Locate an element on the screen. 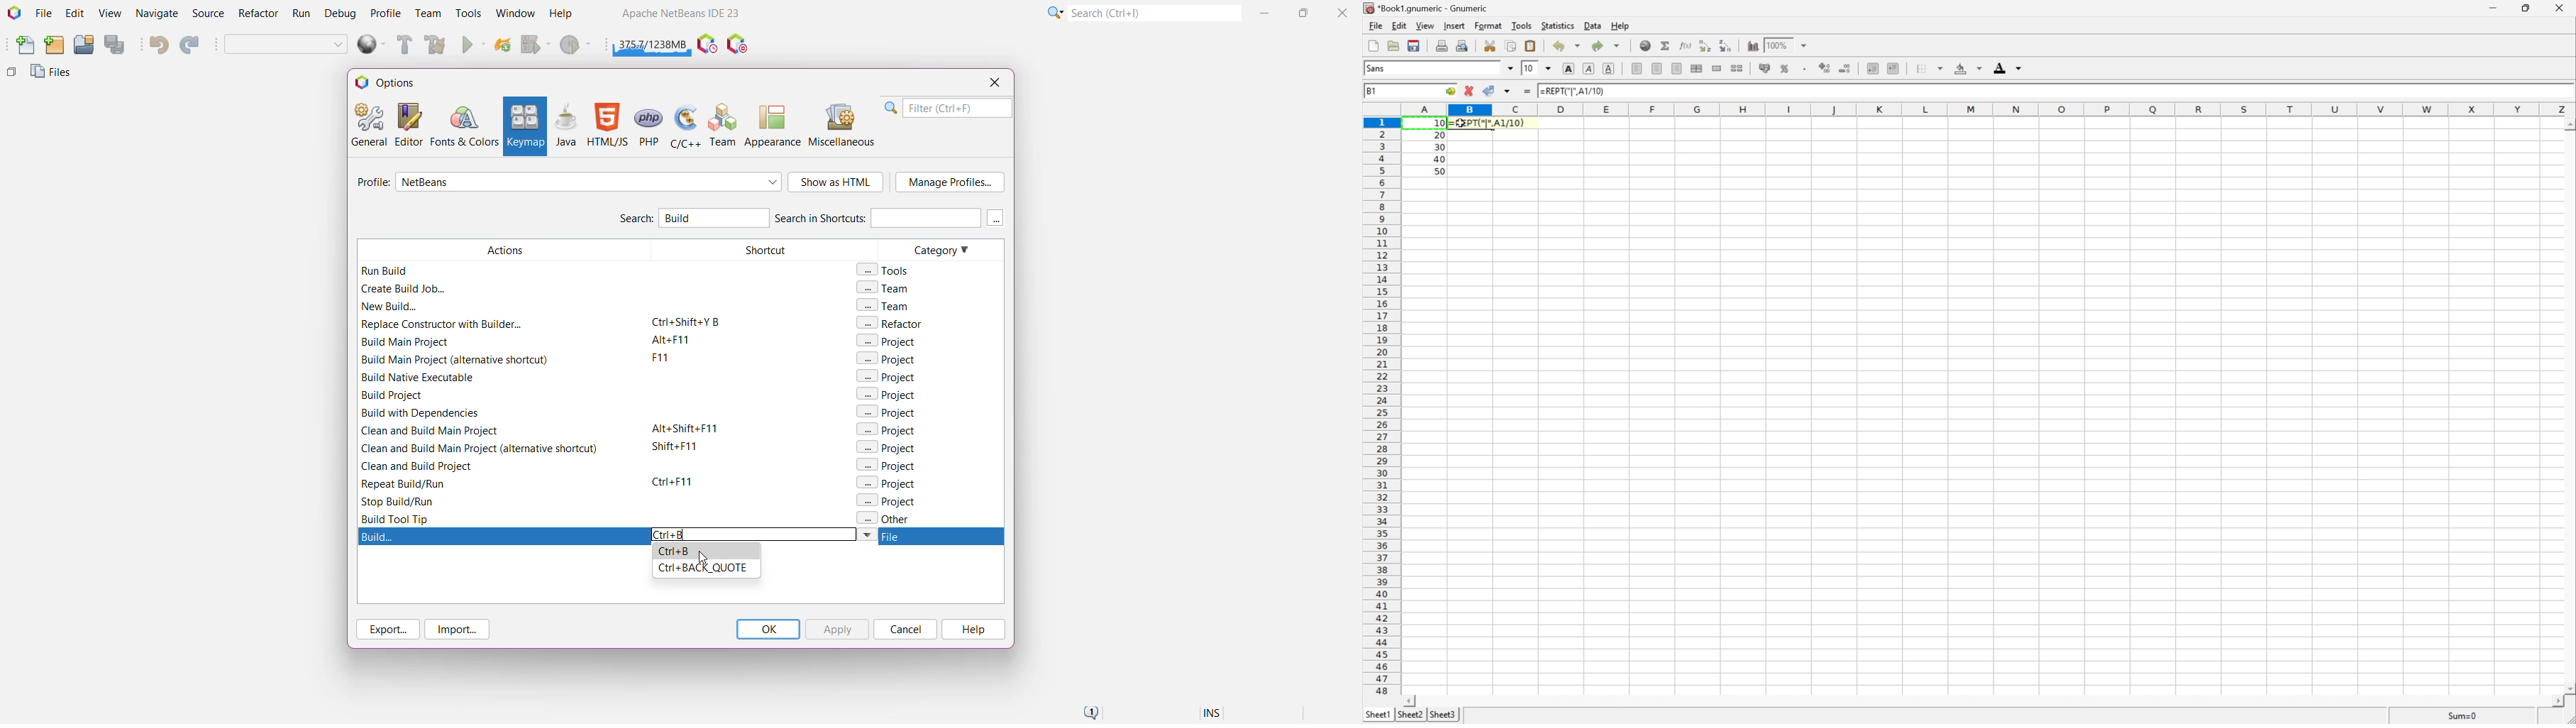 The height and width of the screenshot is (728, 2576). Sum in current cell is located at coordinates (1667, 45).